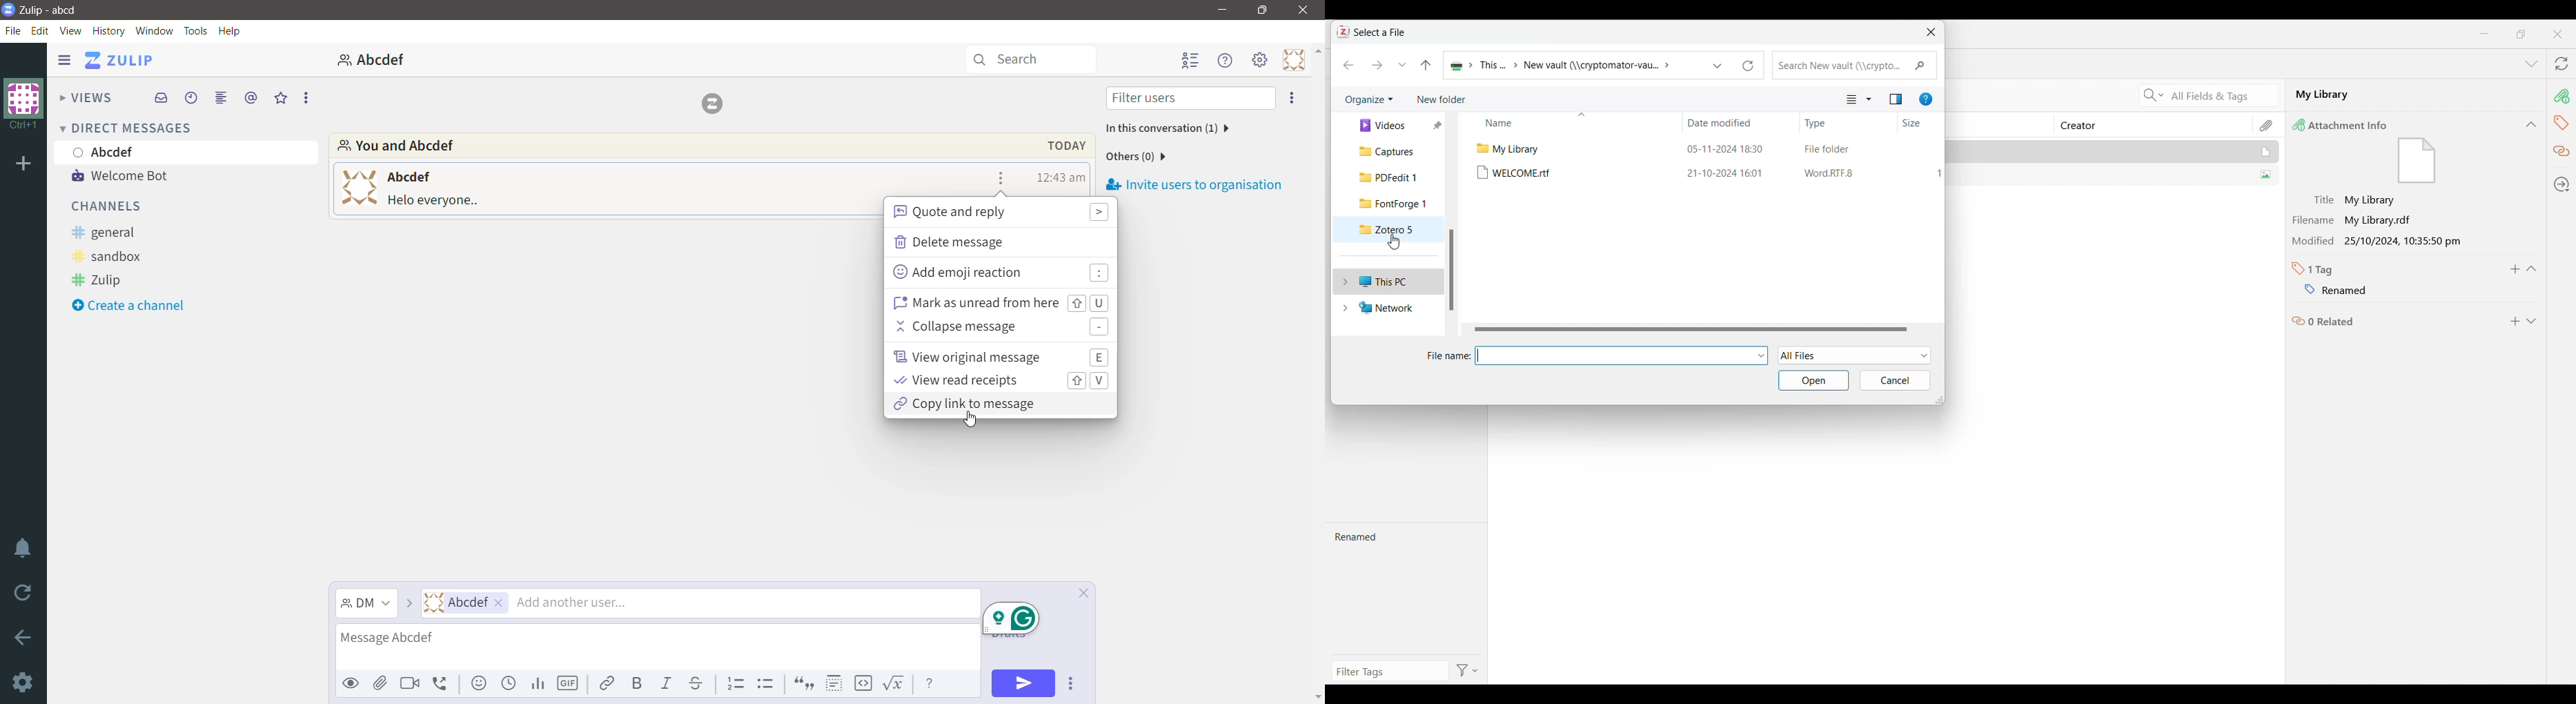  I want to click on List all tabs, so click(2532, 63).